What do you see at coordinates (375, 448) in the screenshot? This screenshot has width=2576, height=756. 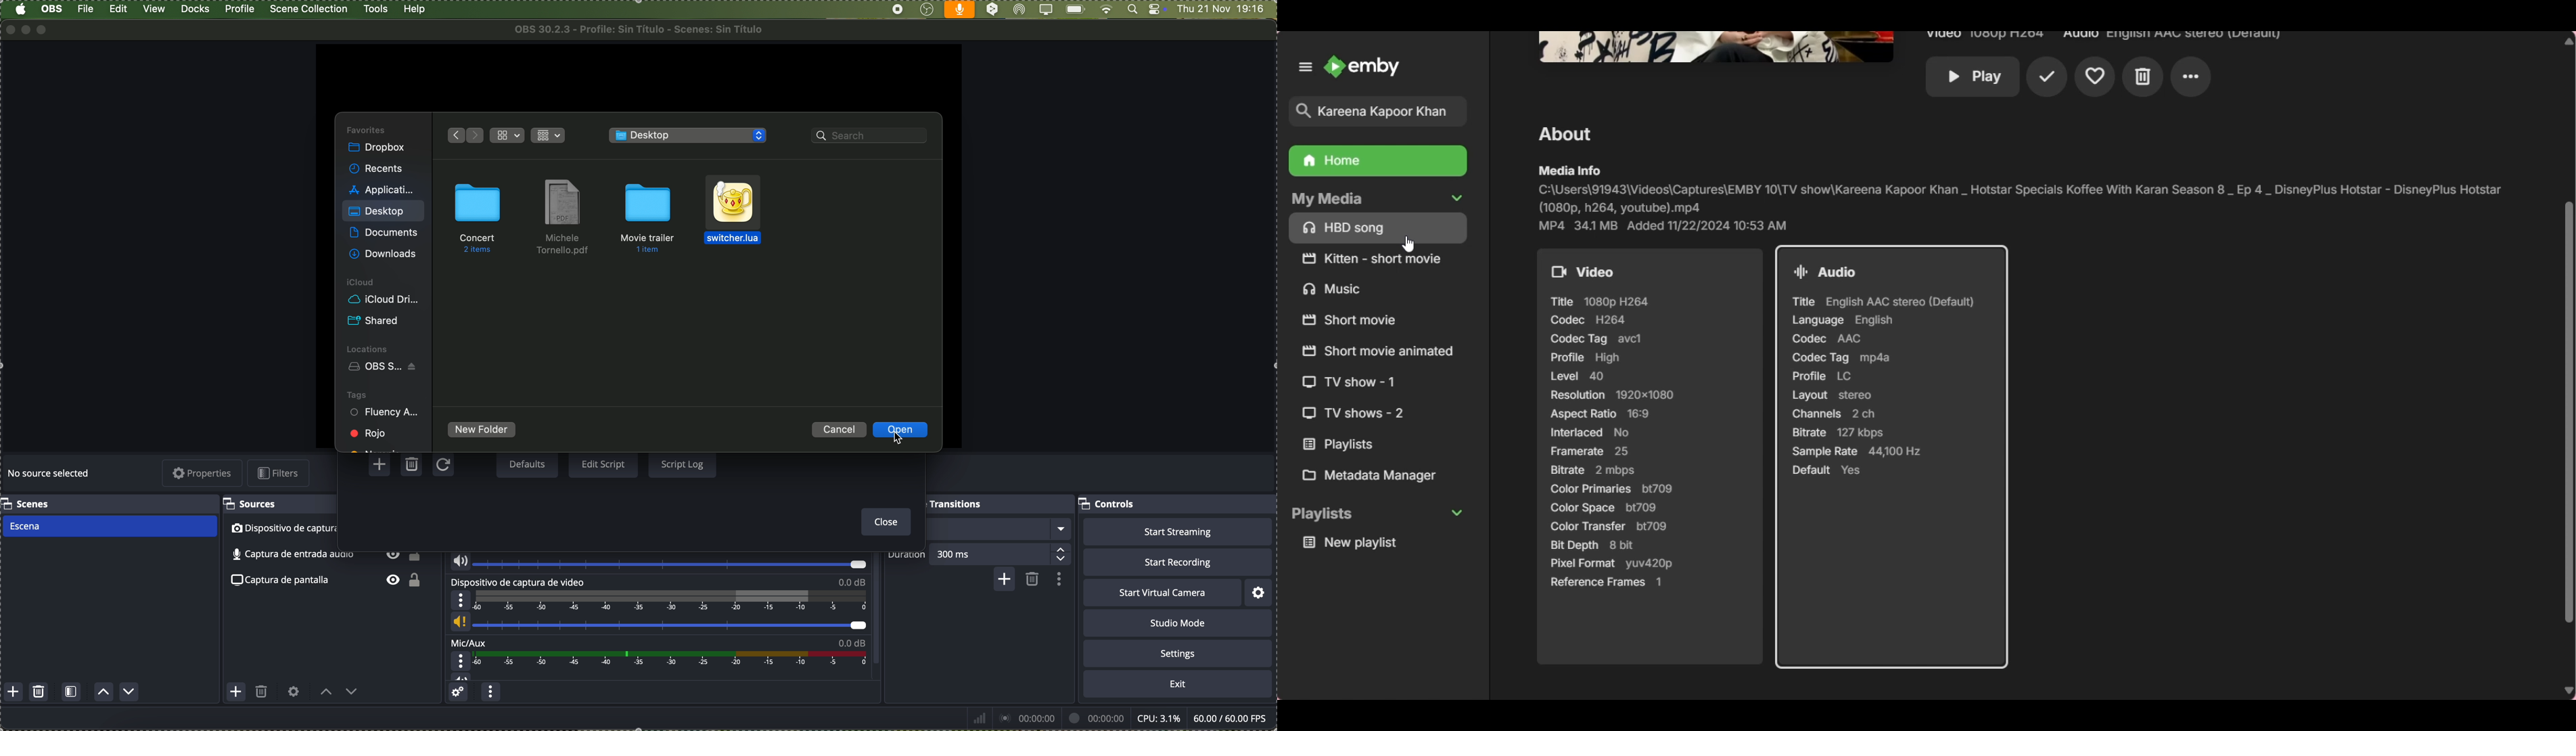 I see `yellow tag` at bounding box center [375, 448].